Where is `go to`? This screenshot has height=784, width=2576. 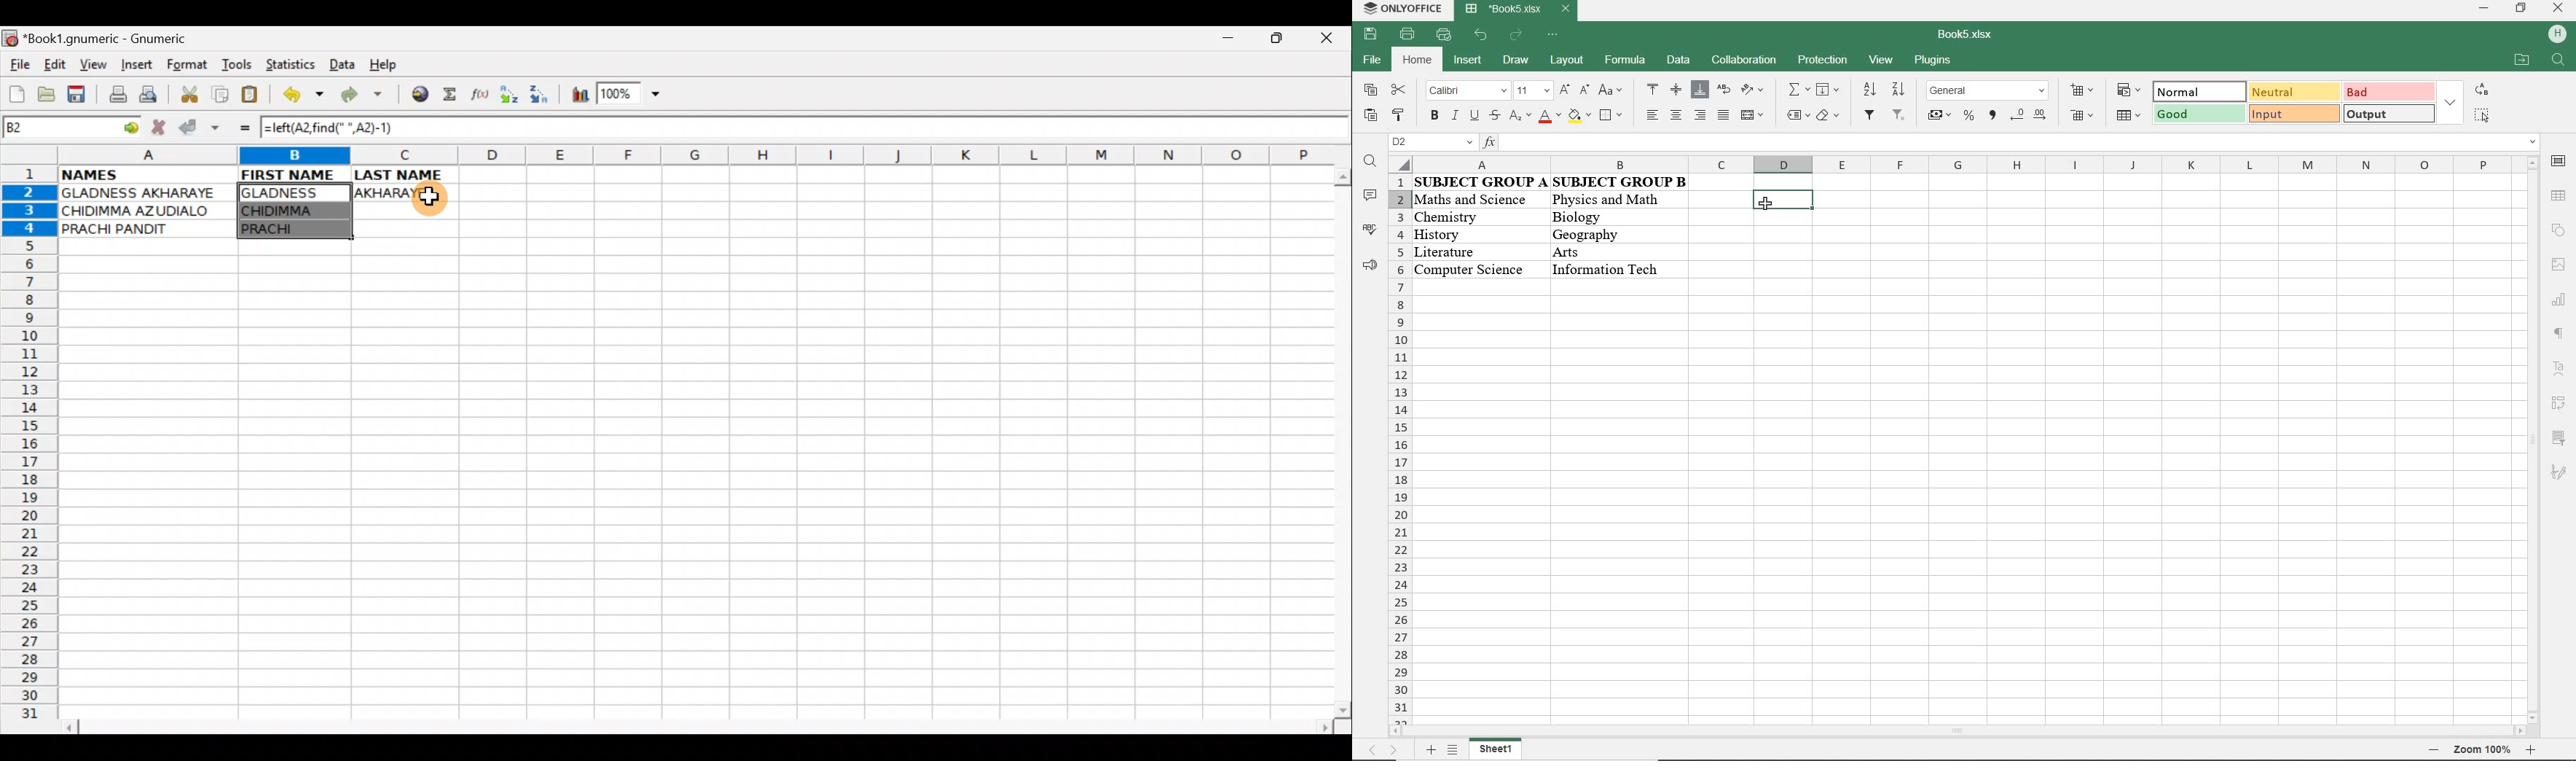 go to is located at coordinates (130, 125).